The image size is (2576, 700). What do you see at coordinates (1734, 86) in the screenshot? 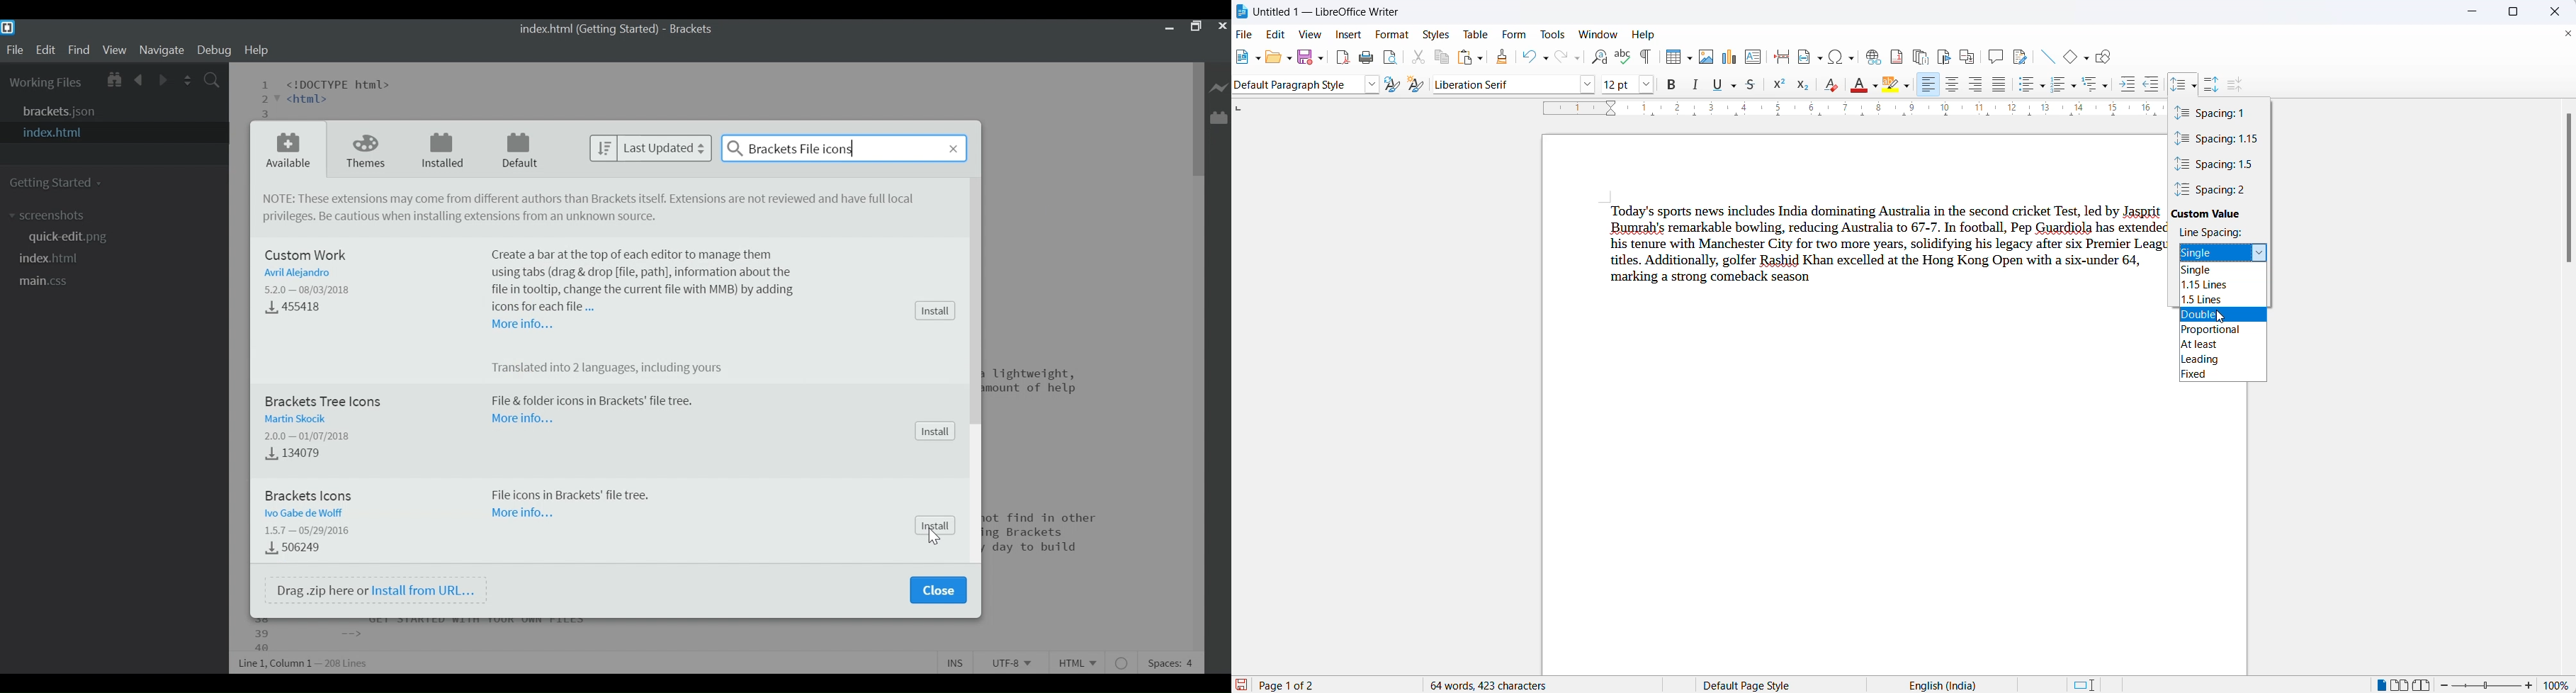
I see `underline options` at bounding box center [1734, 86].